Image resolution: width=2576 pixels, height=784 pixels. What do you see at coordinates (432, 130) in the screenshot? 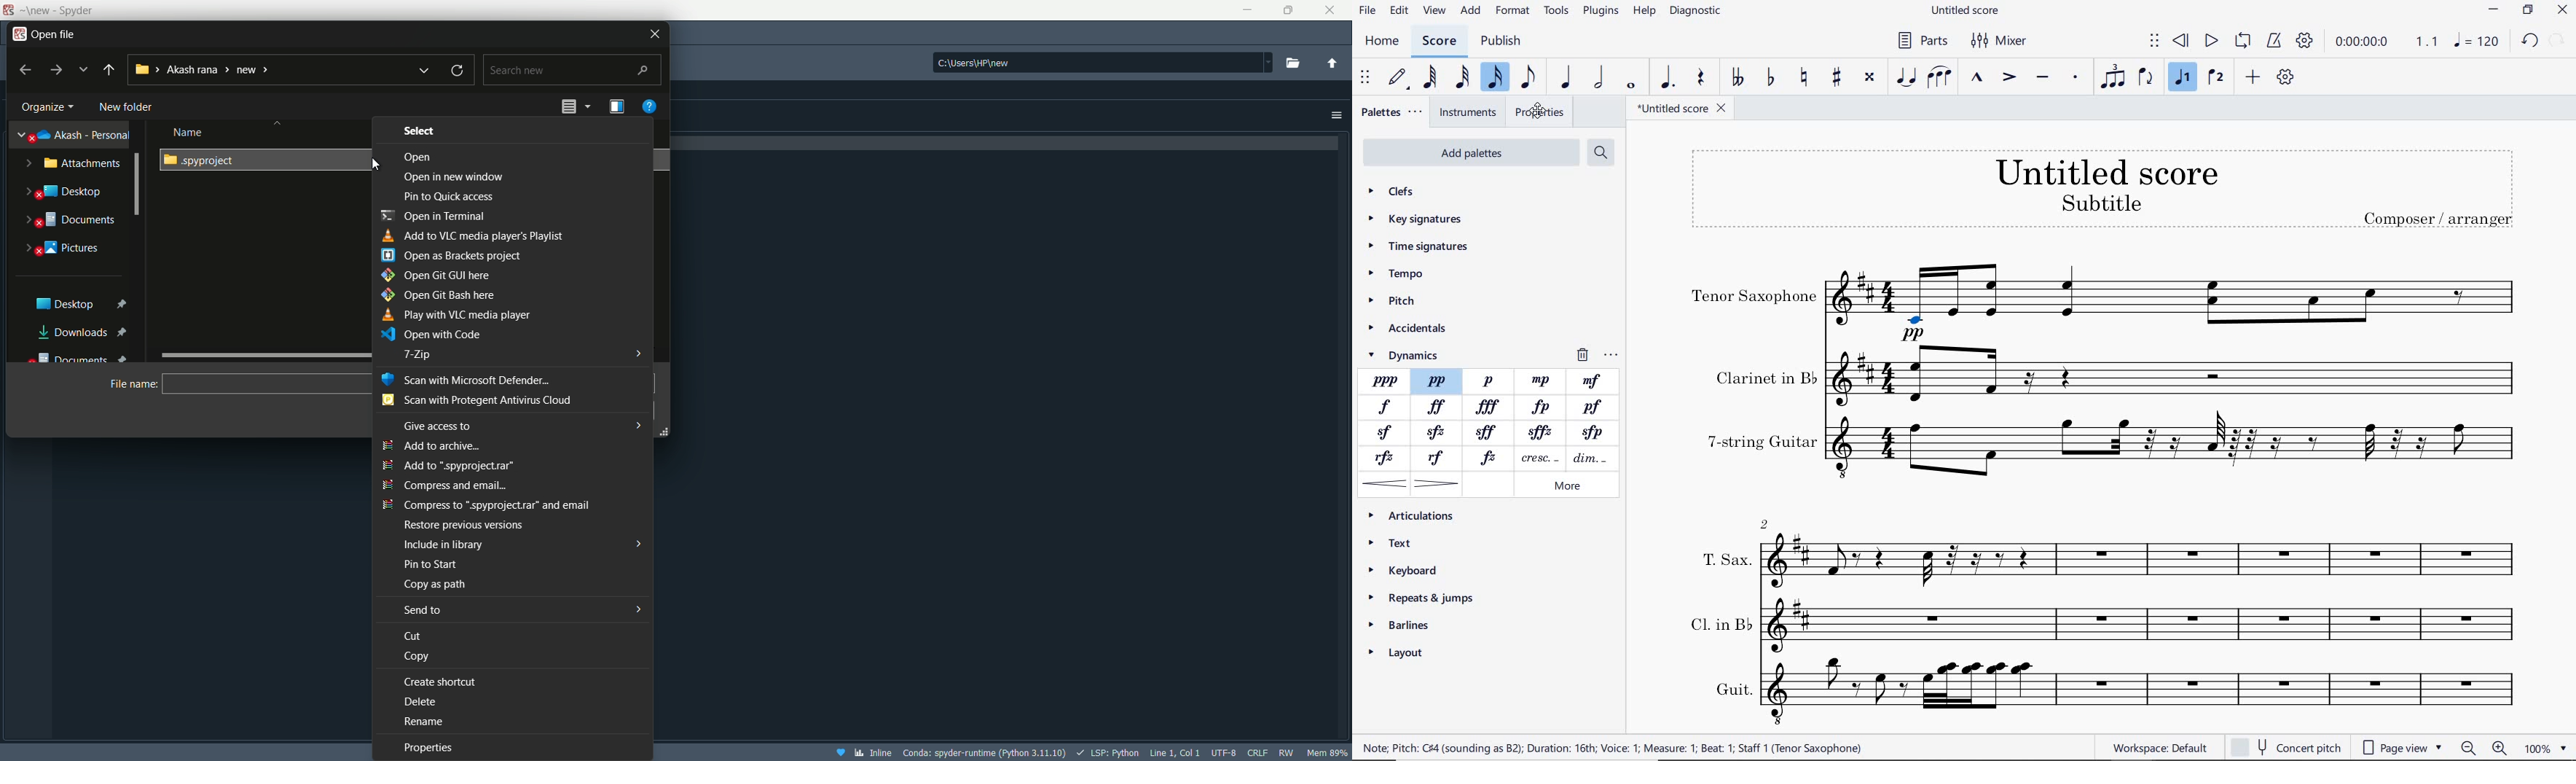
I see `Select` at bounding box center [432, 130].